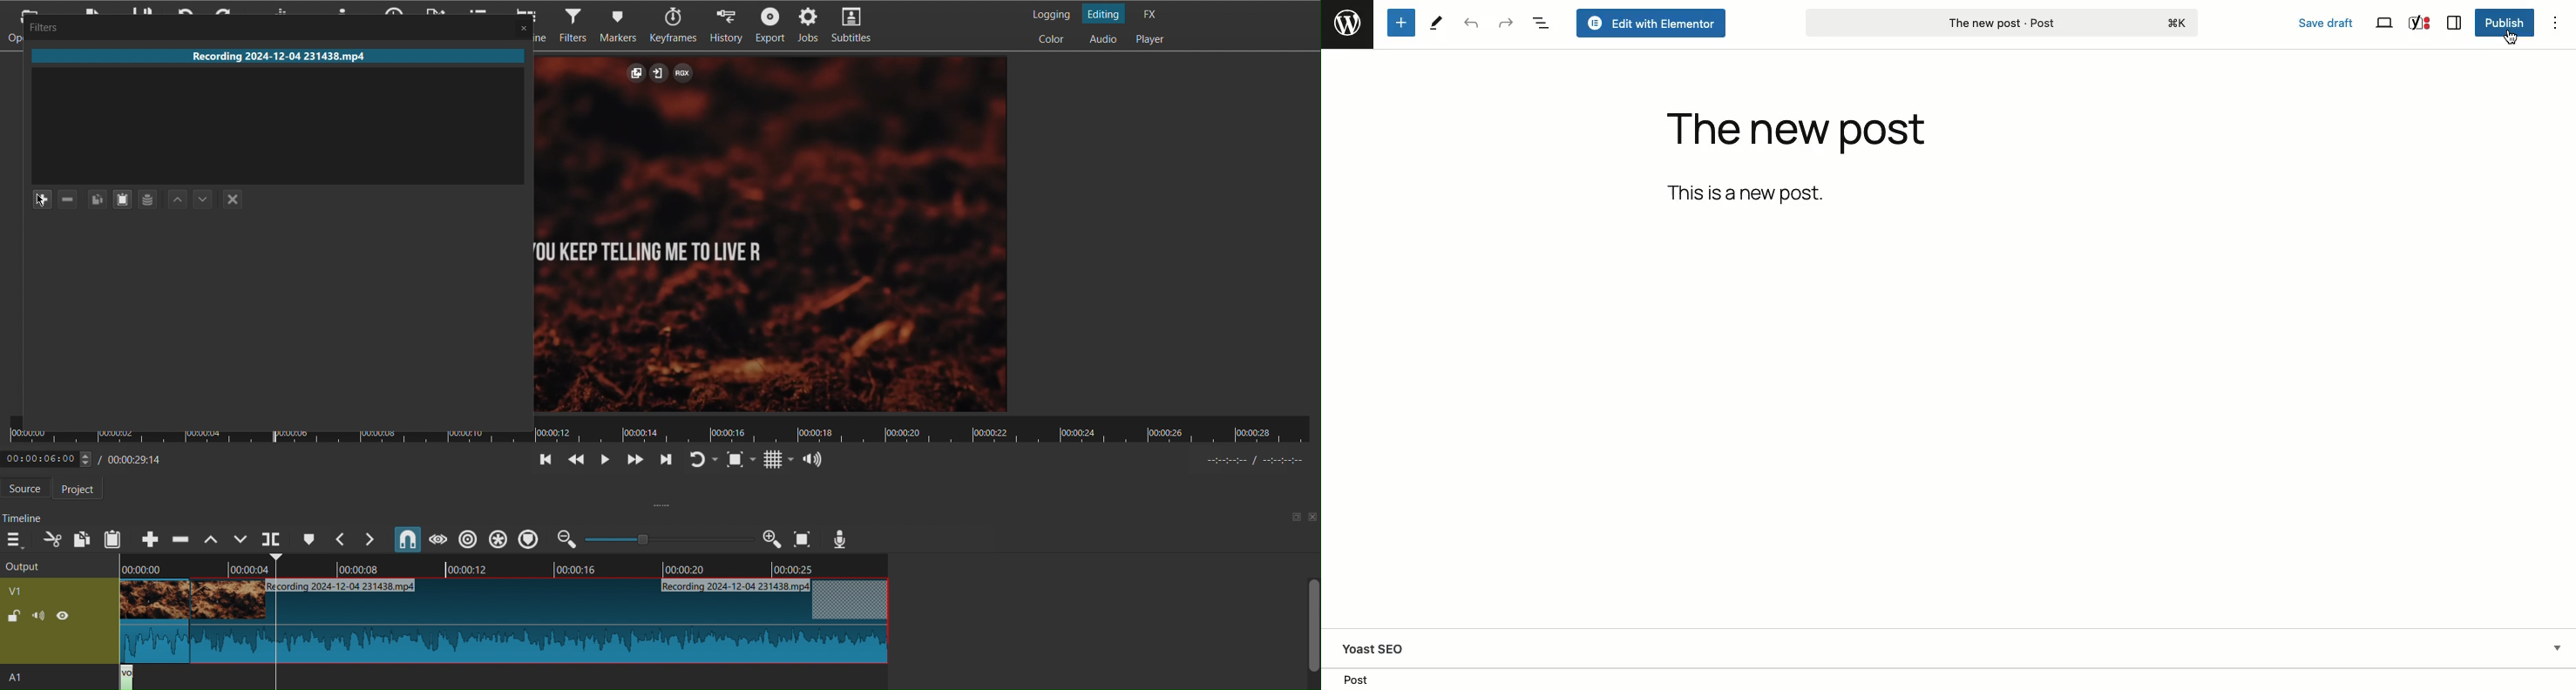 The width and height of the screenshot is (2576, 700). Describe the element at coordinates (41, 200) in the screenshot. I see `Plus` at that location.